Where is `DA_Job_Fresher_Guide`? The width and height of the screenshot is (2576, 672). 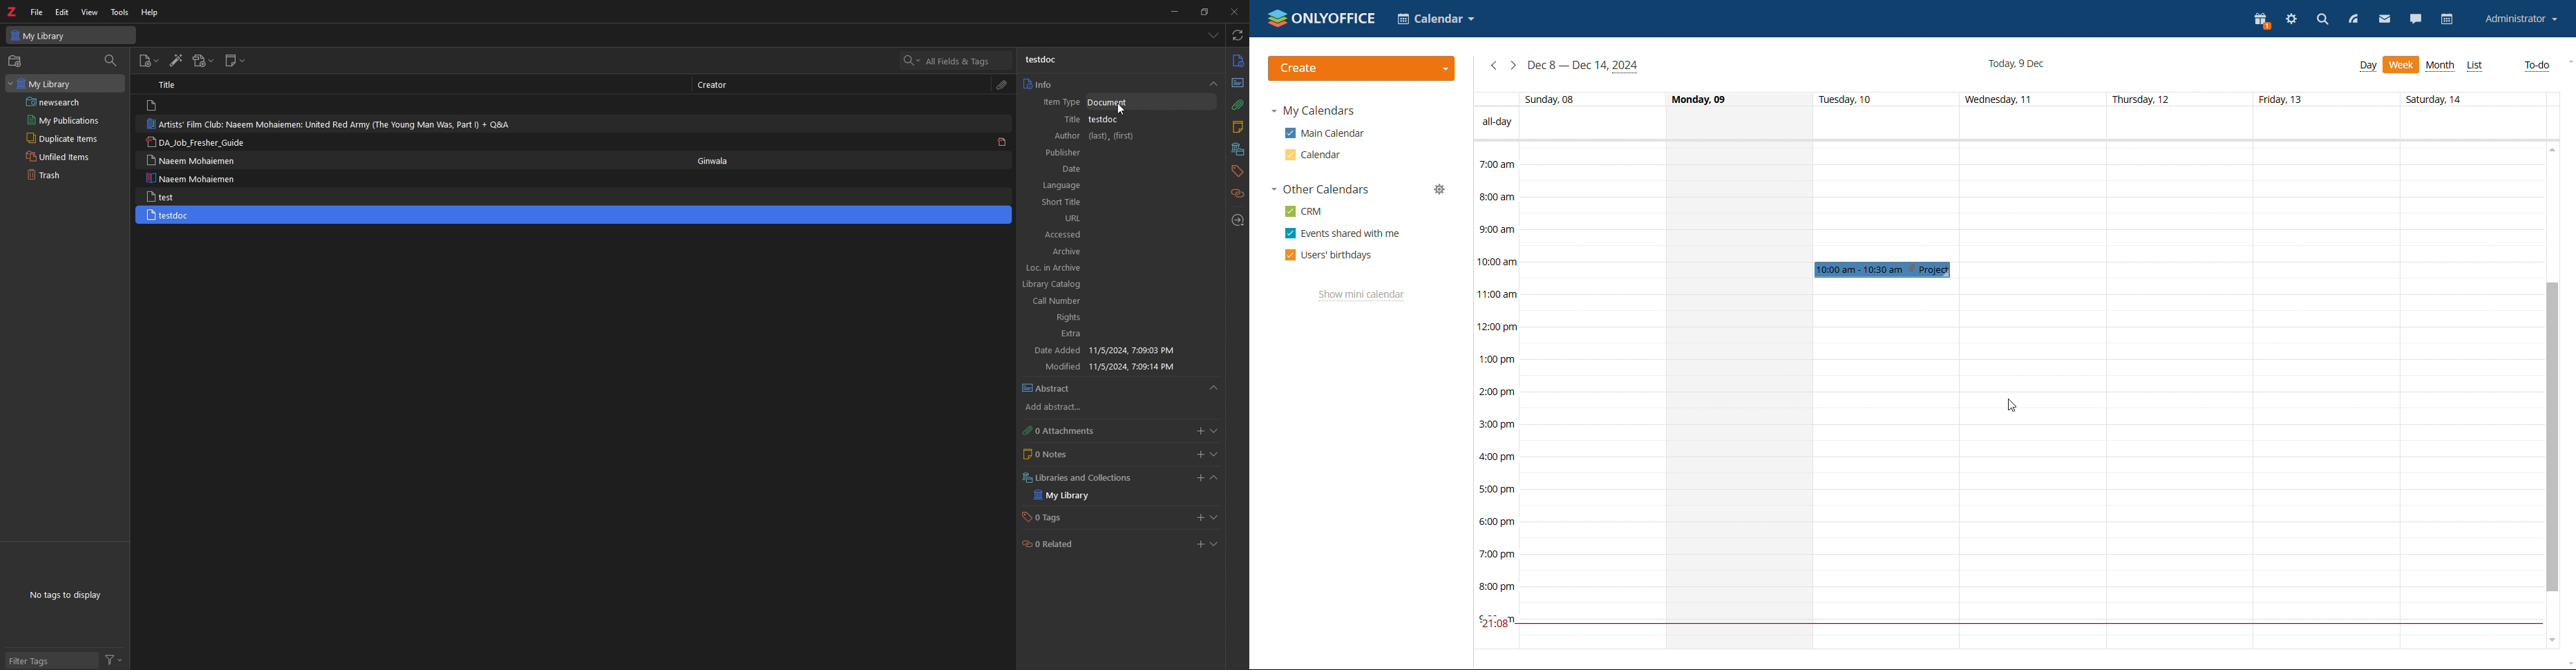 DA_Job_Fresher_Guide is located at coordinates (198, 142).